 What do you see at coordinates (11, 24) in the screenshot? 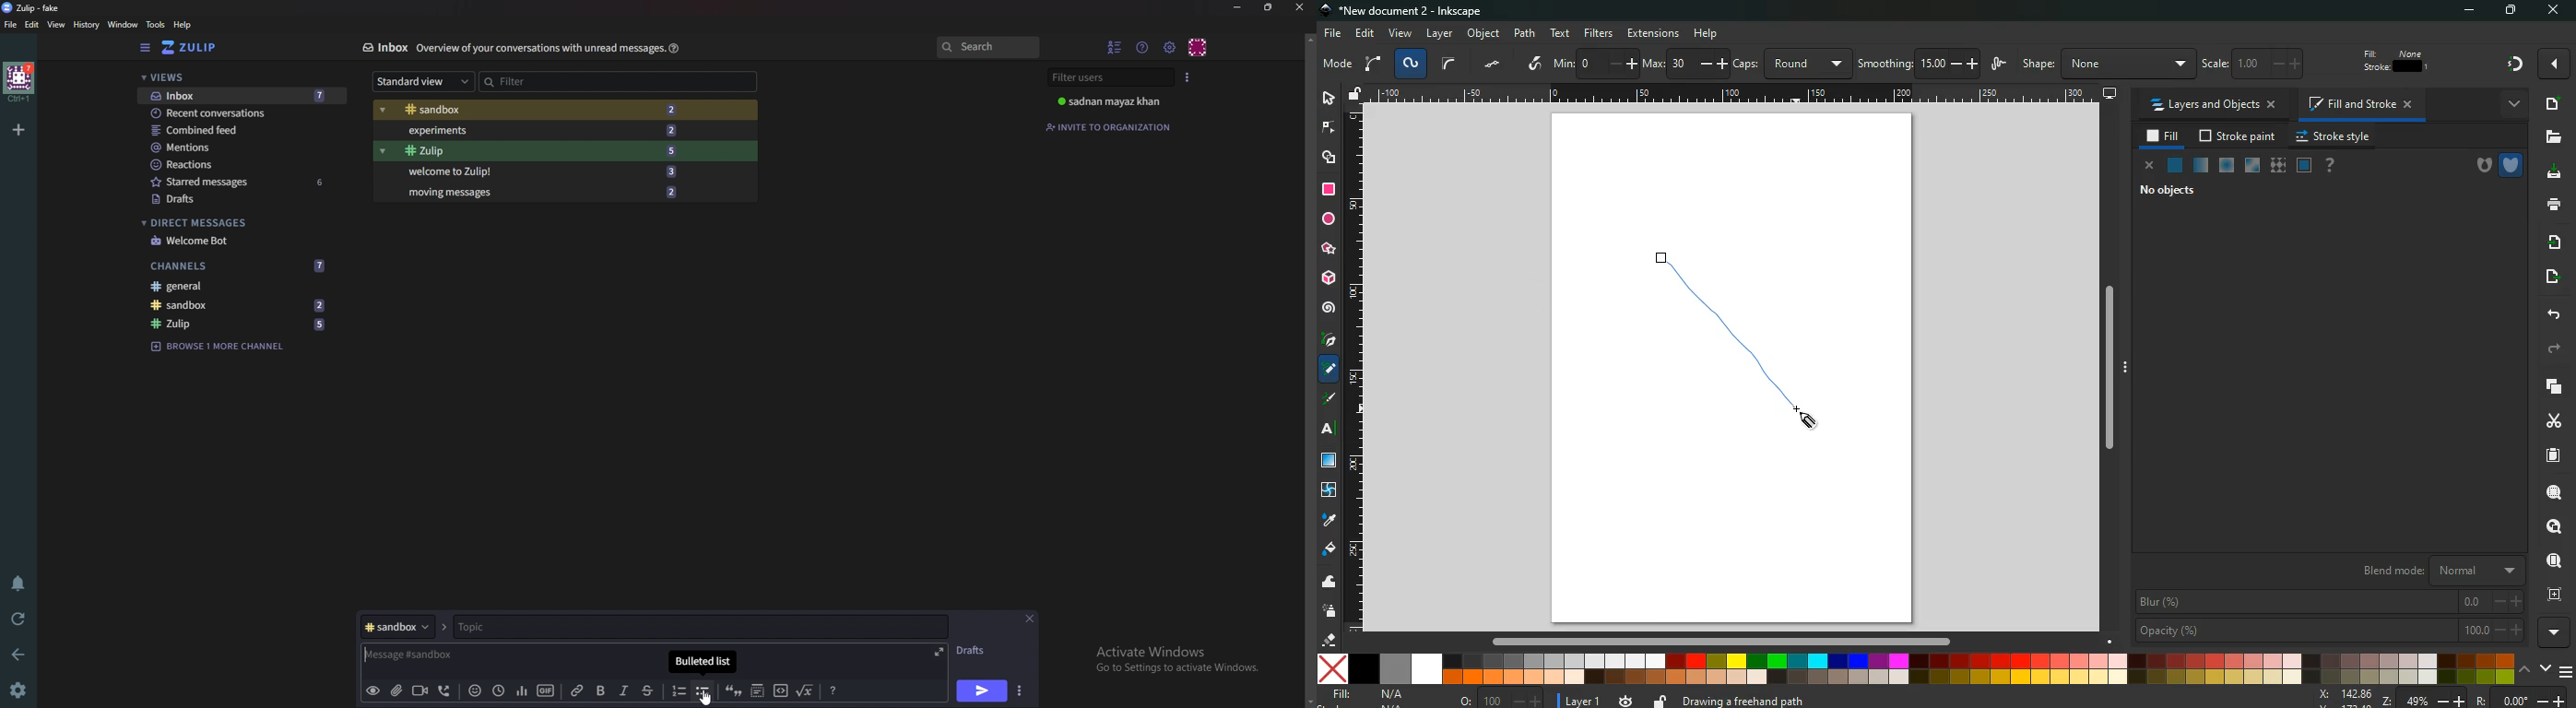
I see `File` at bounding box center [11, 24].